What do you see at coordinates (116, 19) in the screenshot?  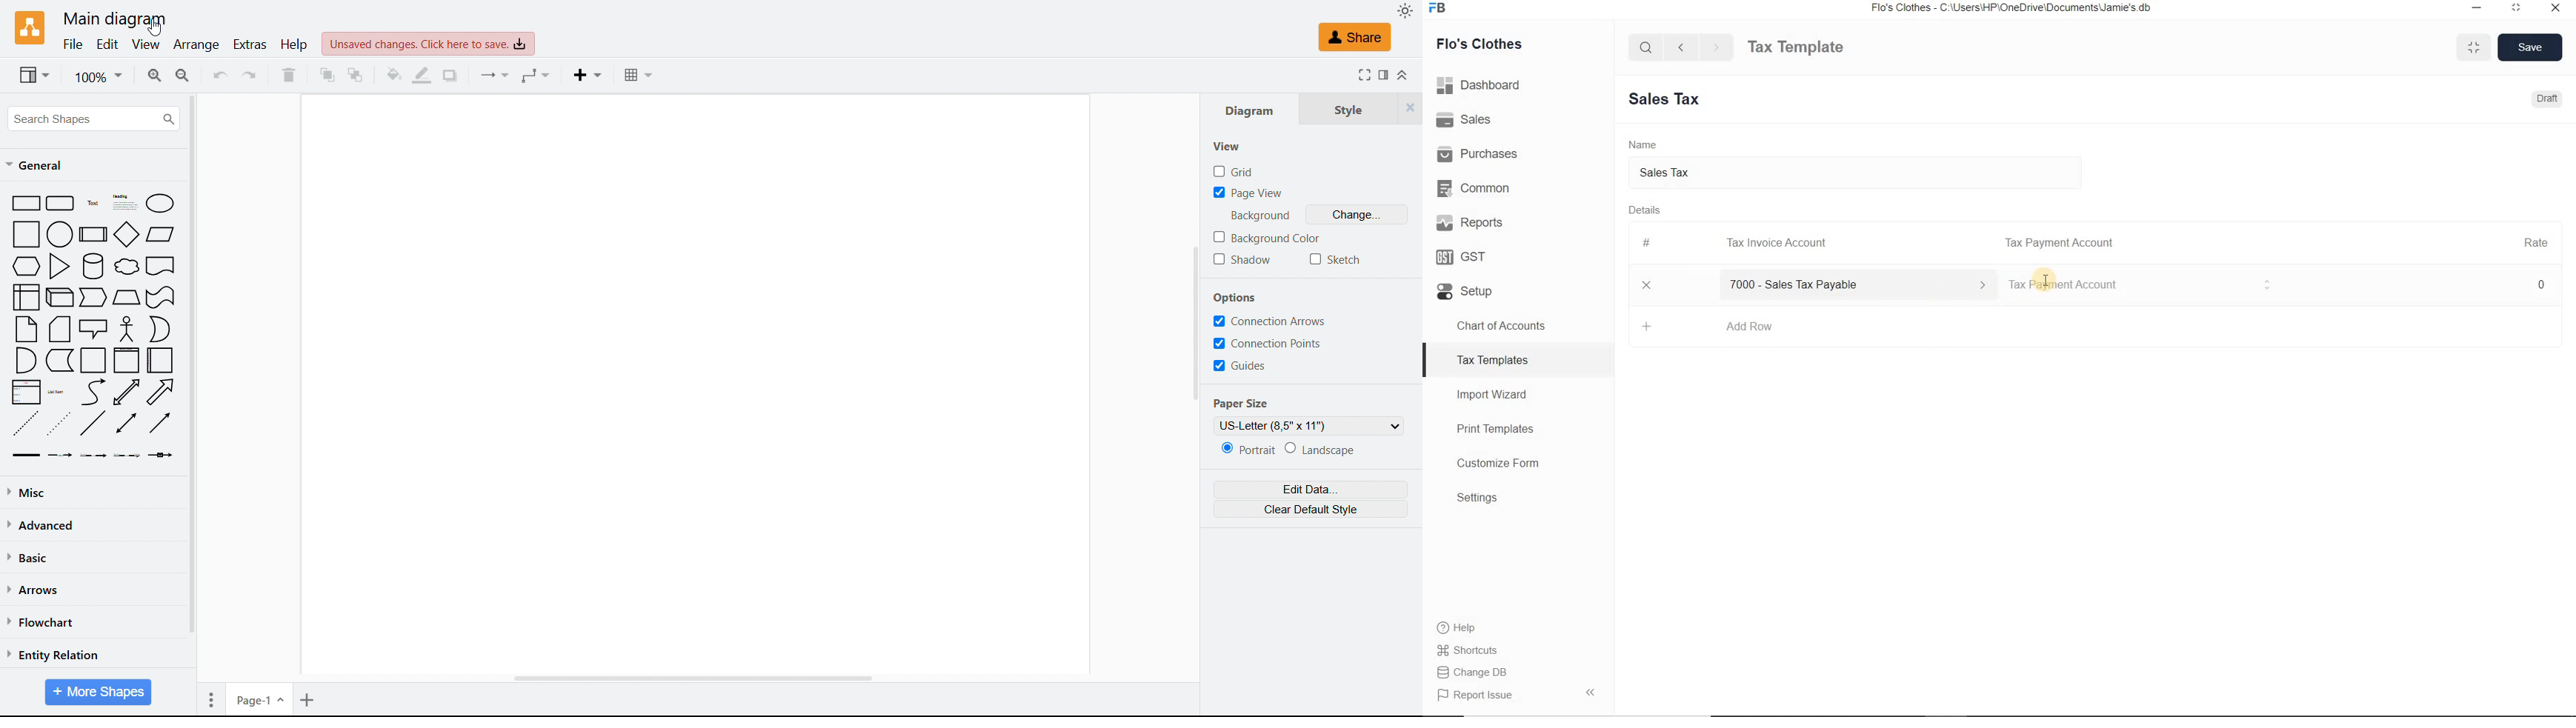 I see `Diagram name changed` at bounding box center [116, 19].